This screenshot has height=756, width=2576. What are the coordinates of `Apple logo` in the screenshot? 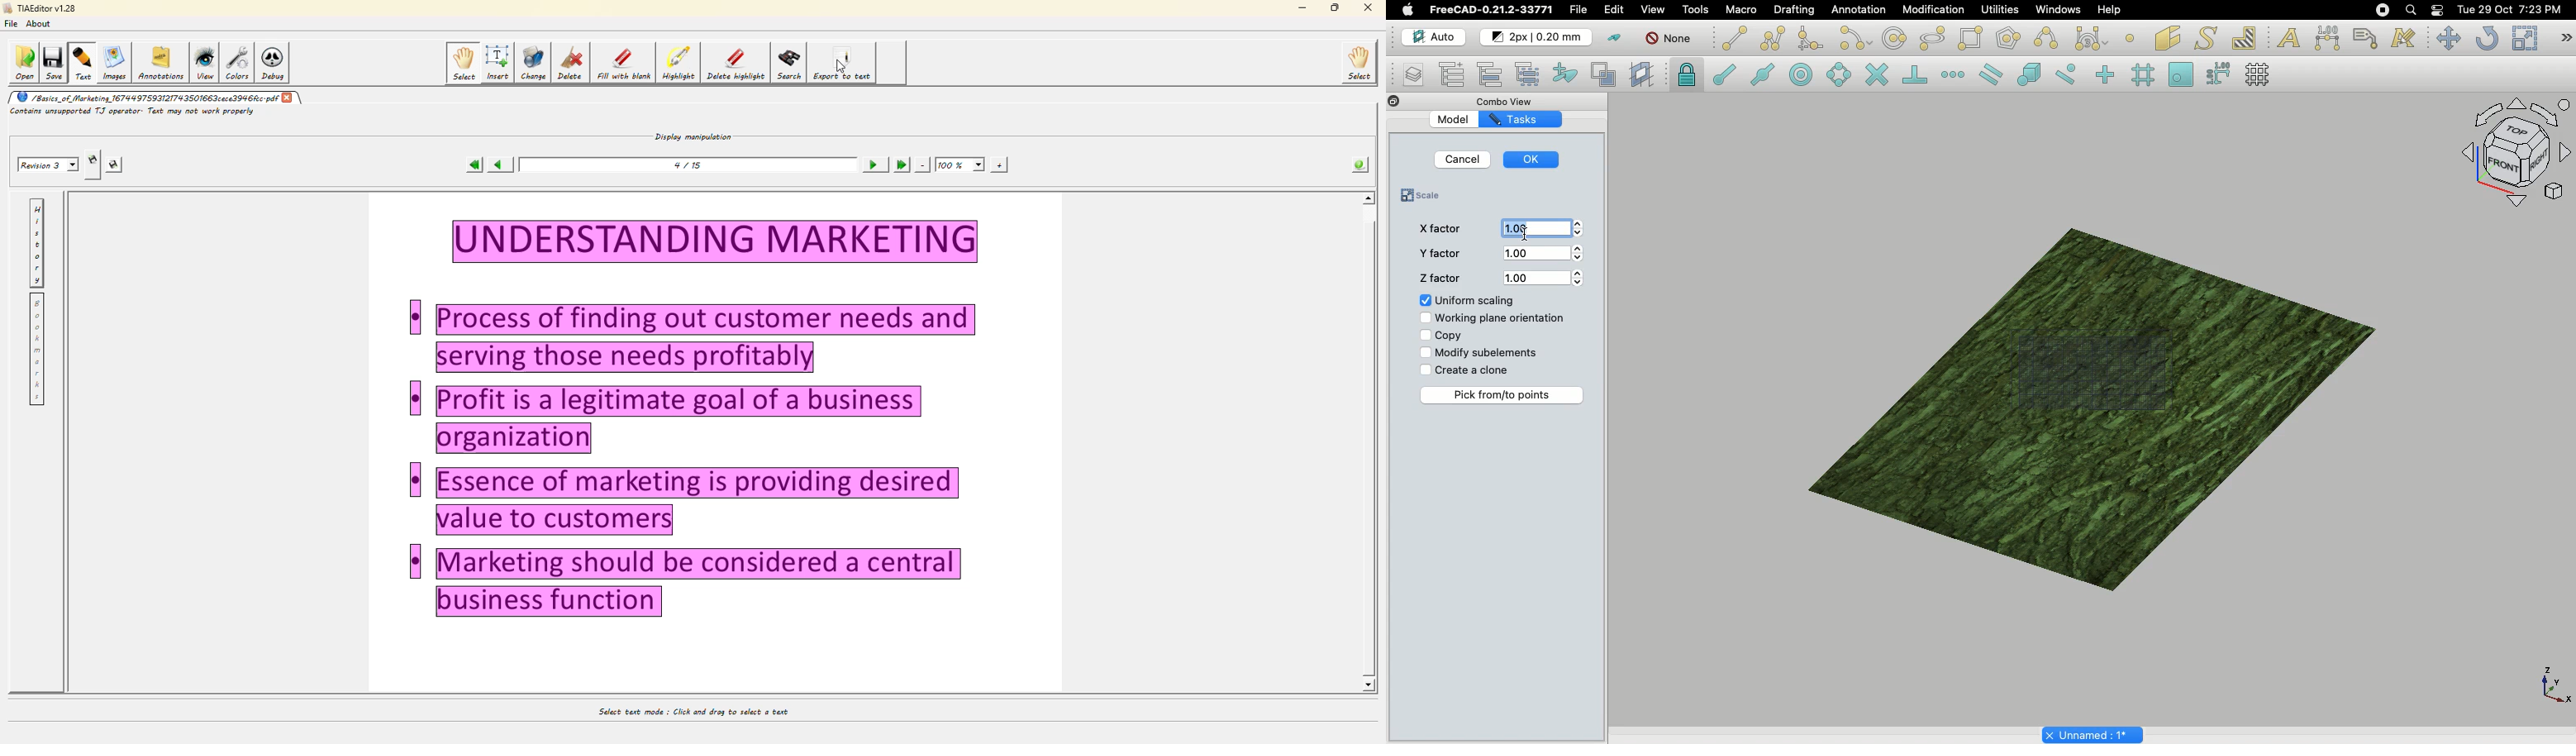 It's located at (1407, 9).